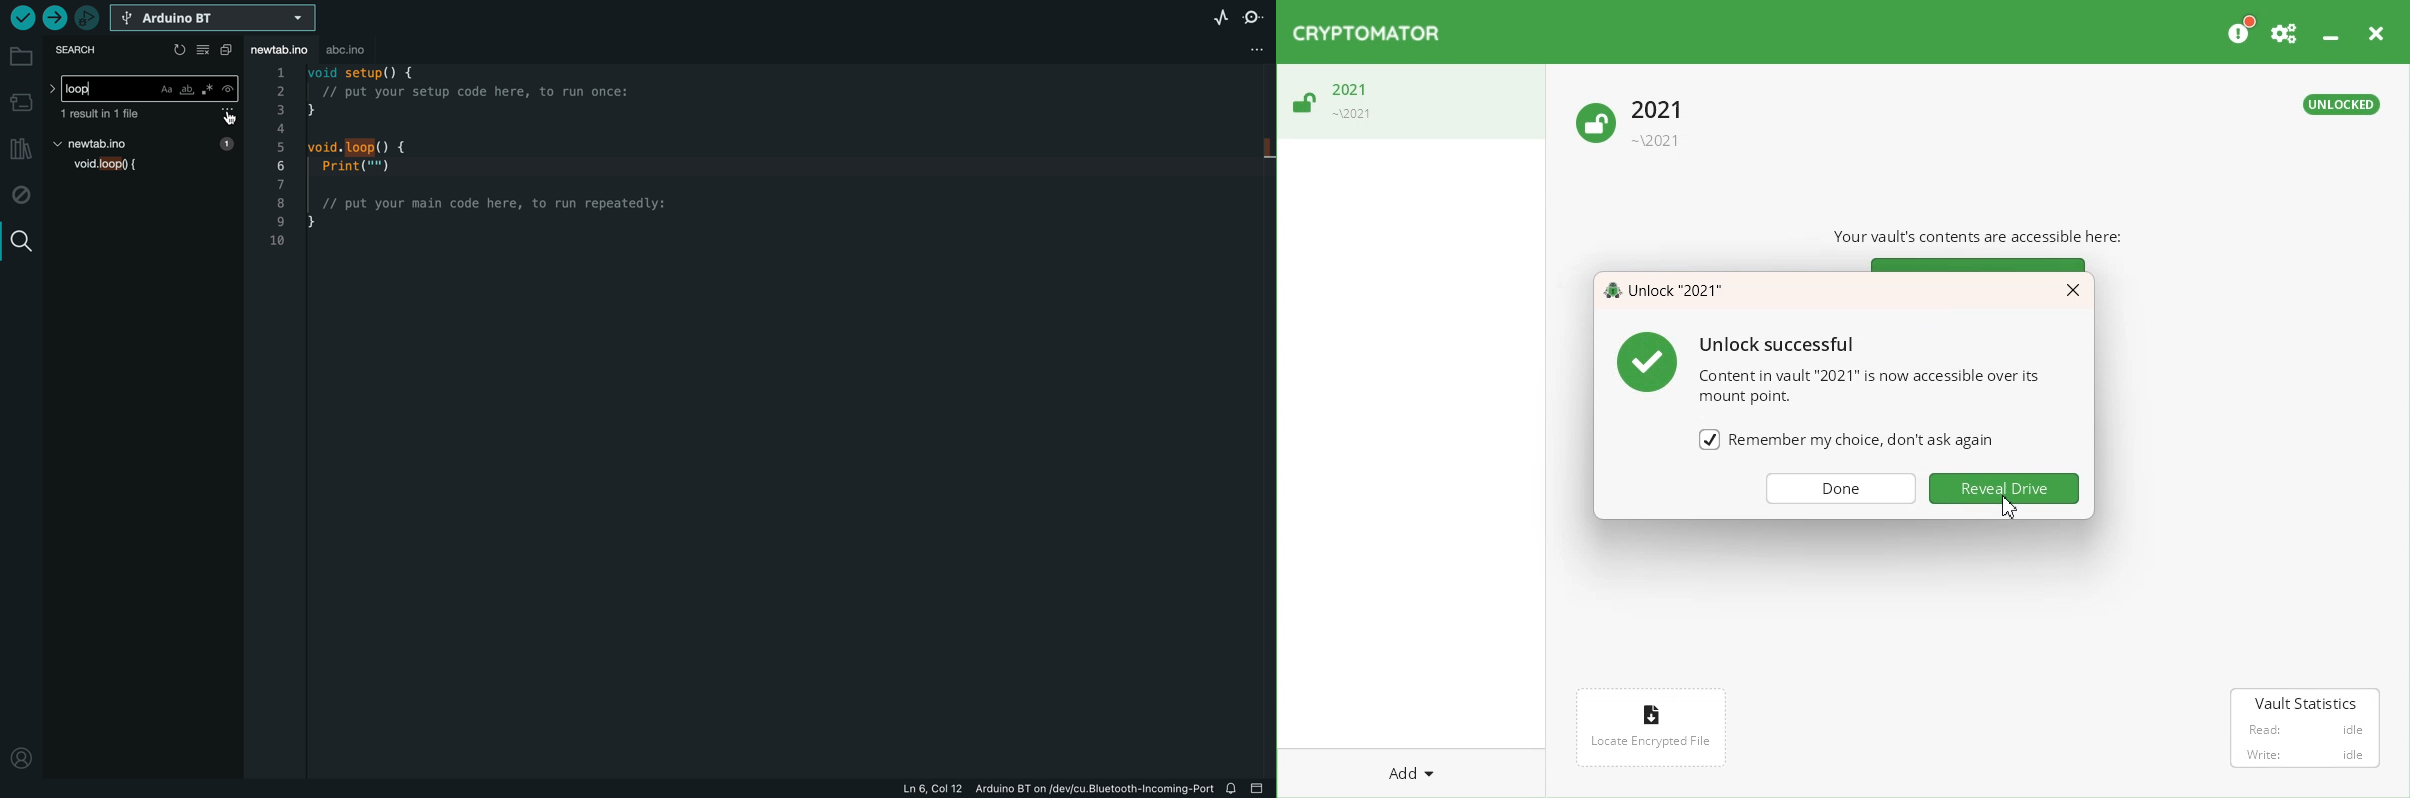  What do you see at coordinates (1710, 438) in the screenshot?
I see `Enable toggle` at bounding box center [1710, 438].